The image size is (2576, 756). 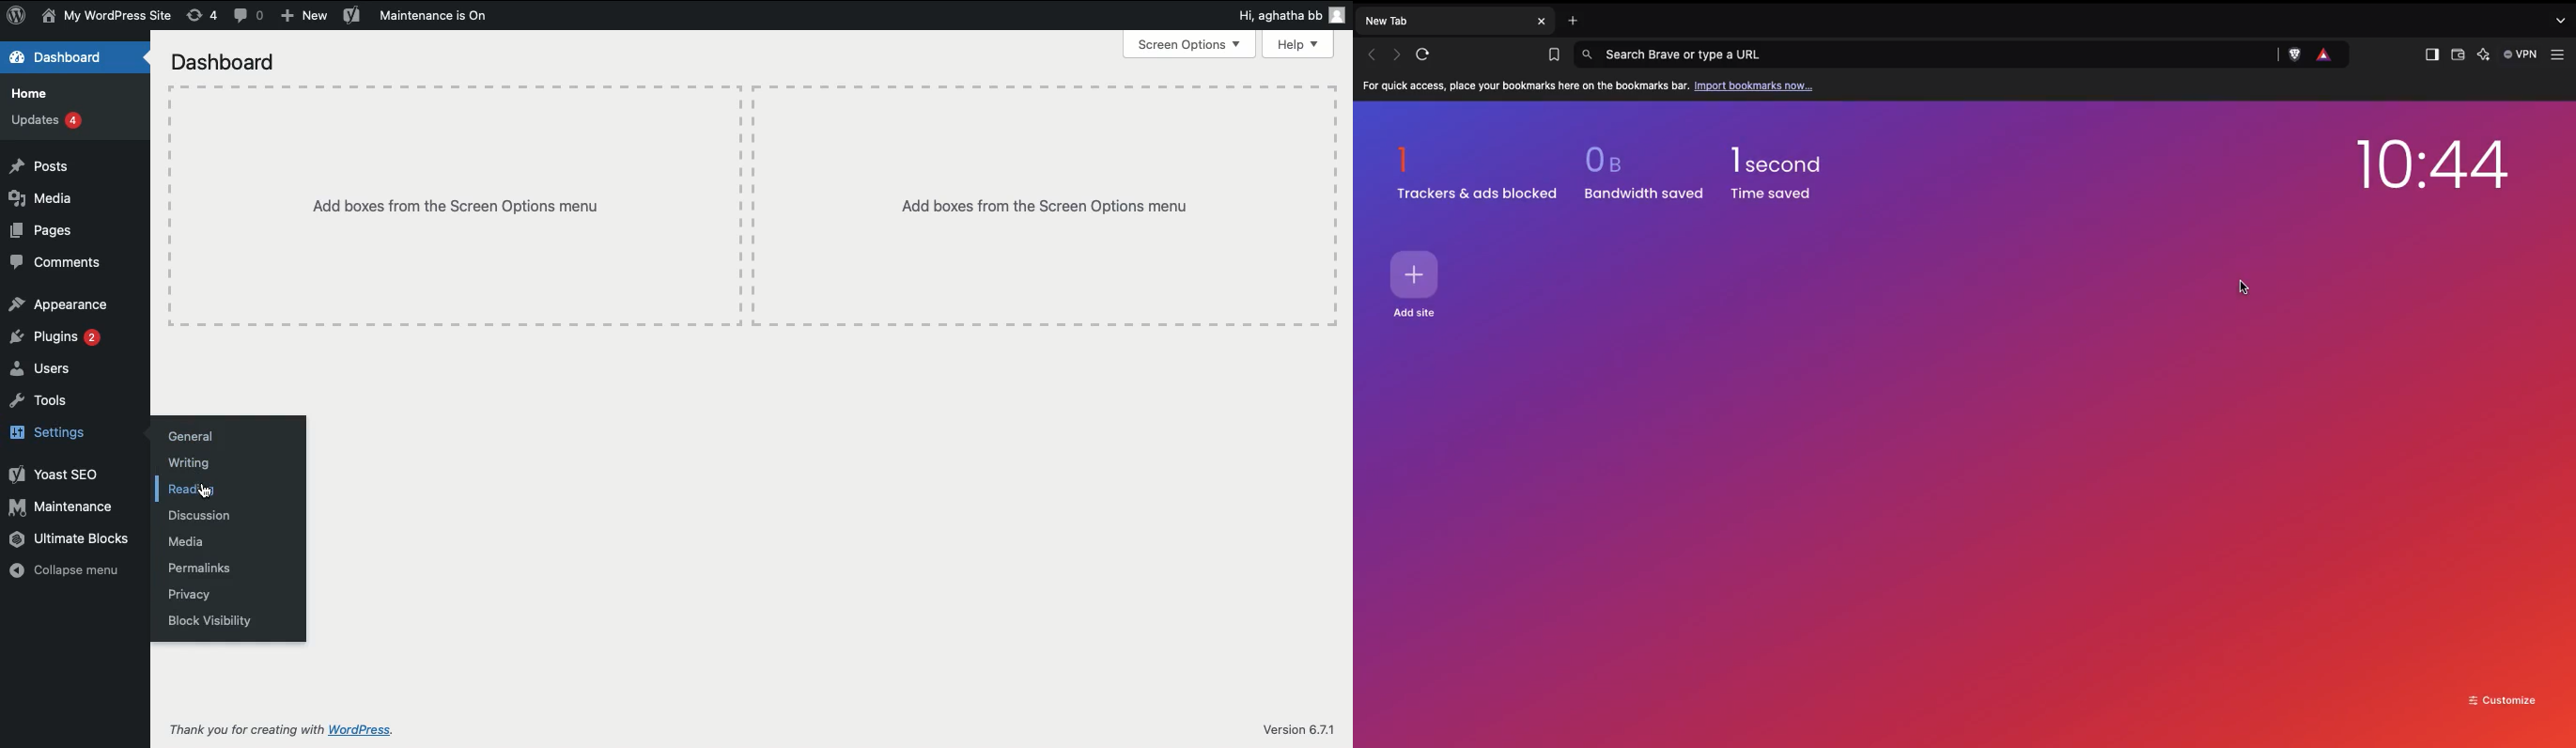 What do you see at coordinates (1757, 85) in the screenshot?
I see `Import bookmarks now...` at bounding box center [1757, 85].